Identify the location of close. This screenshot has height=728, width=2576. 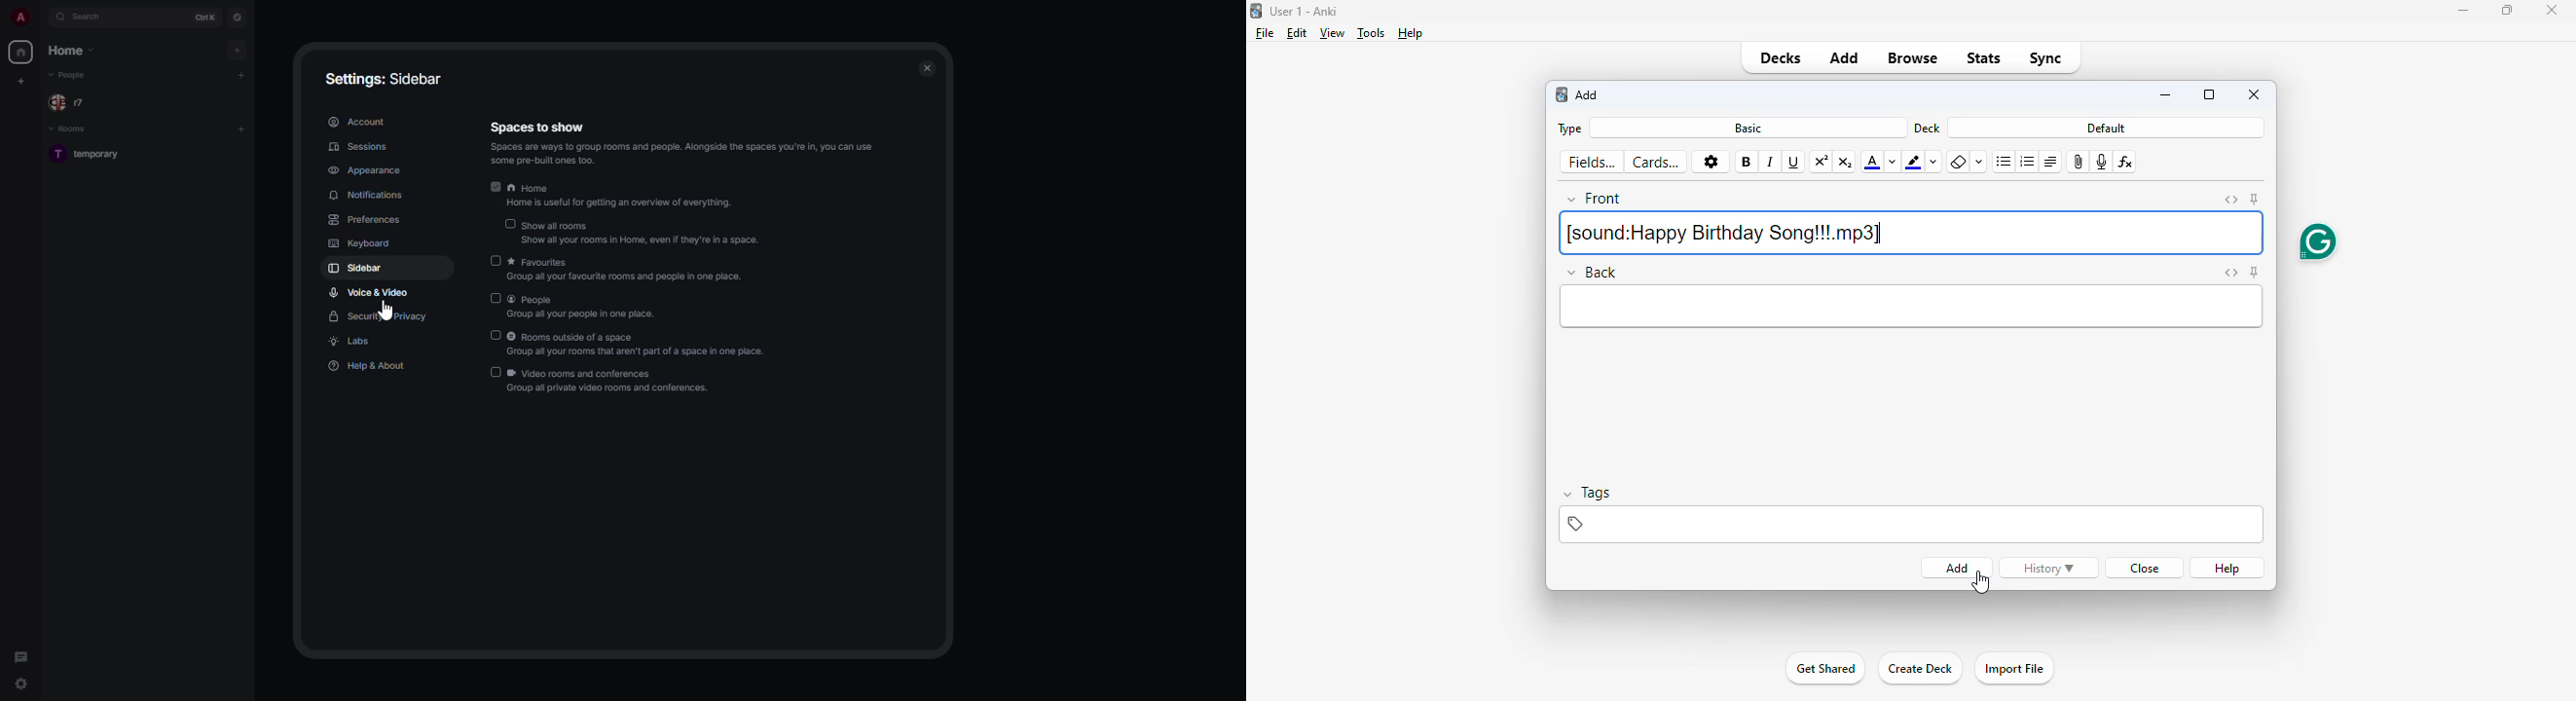
(2552, 10).